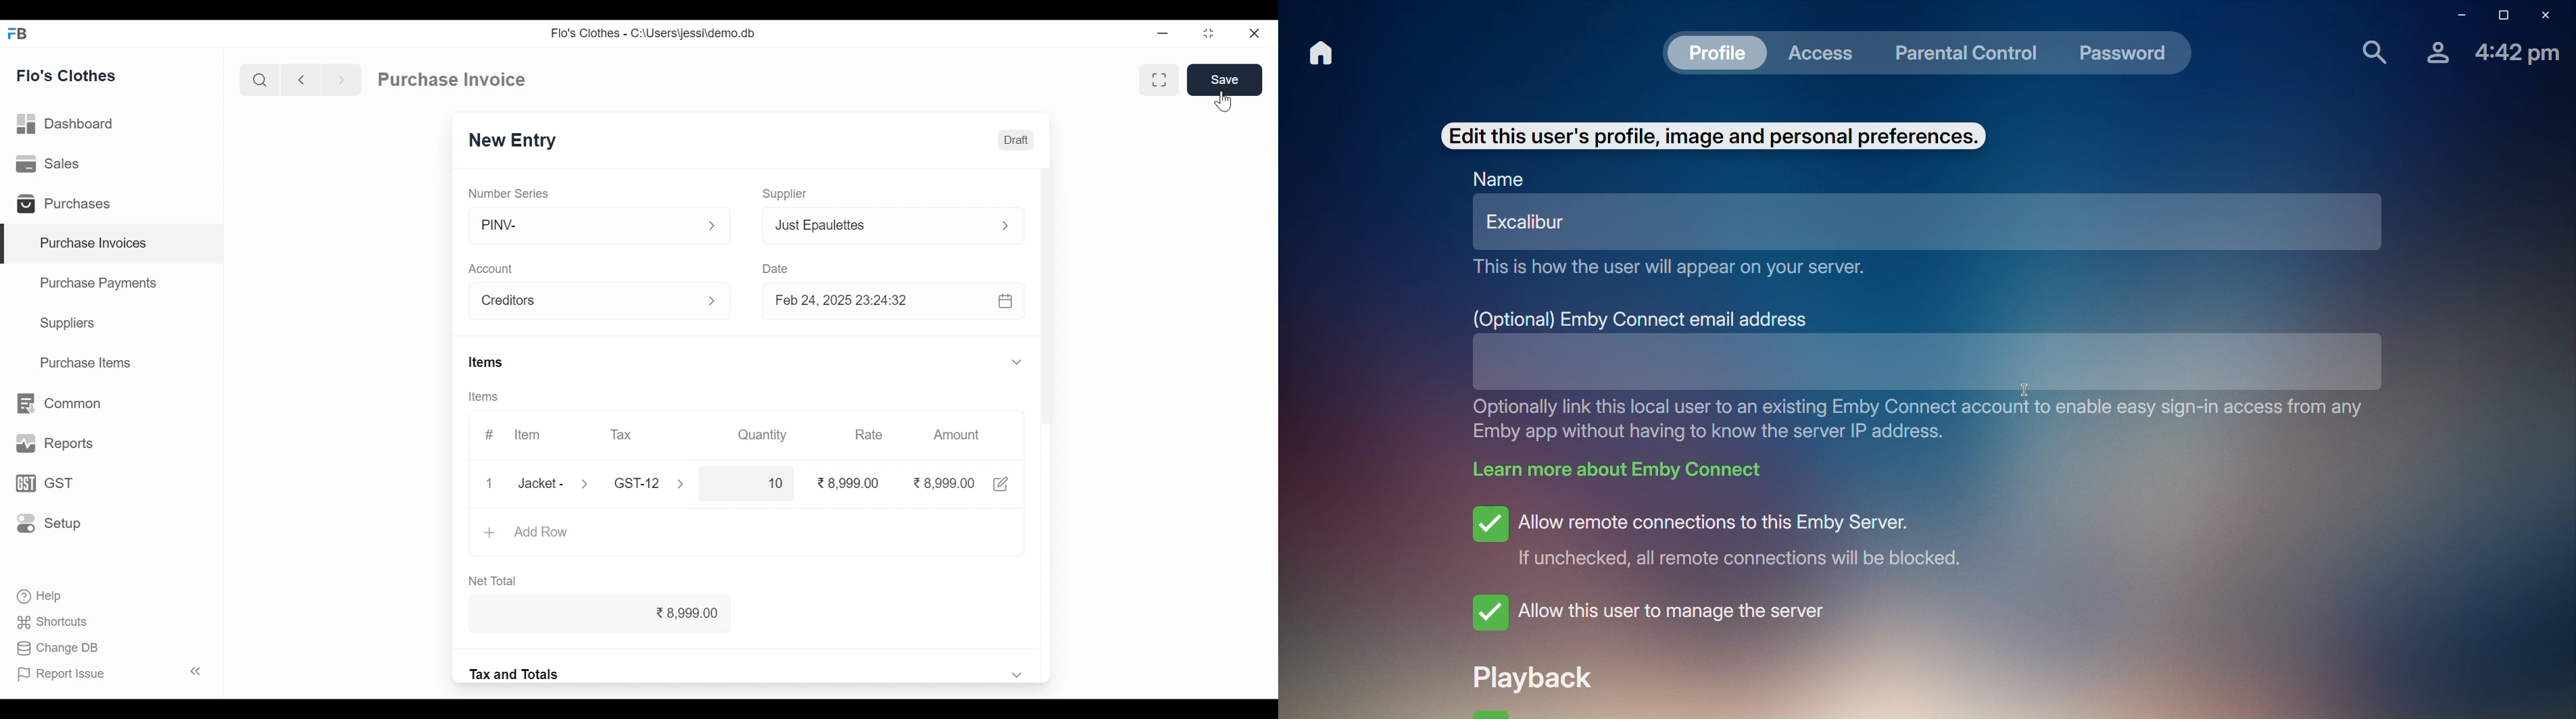 This screenshot has width=2576, height=728. I want to click on Draft, so click(1016, 139).